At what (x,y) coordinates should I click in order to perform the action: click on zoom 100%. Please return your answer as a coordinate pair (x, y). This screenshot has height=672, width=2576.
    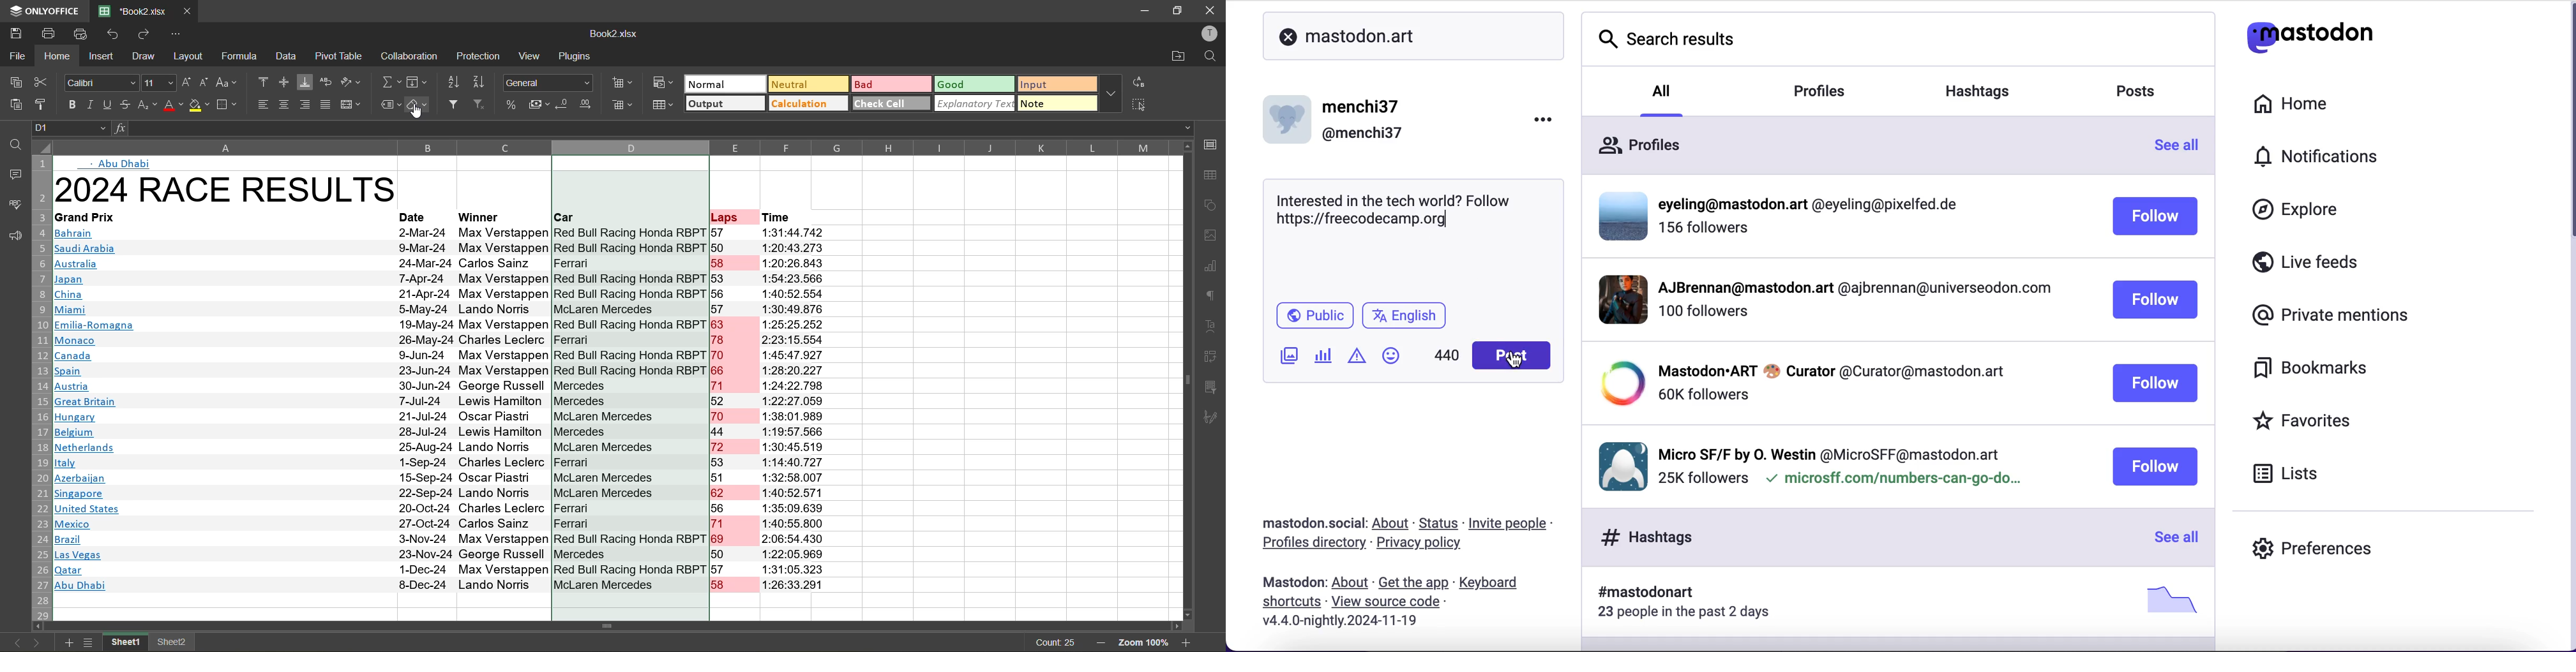
    Looking at the image, I should click on (1146, 644).